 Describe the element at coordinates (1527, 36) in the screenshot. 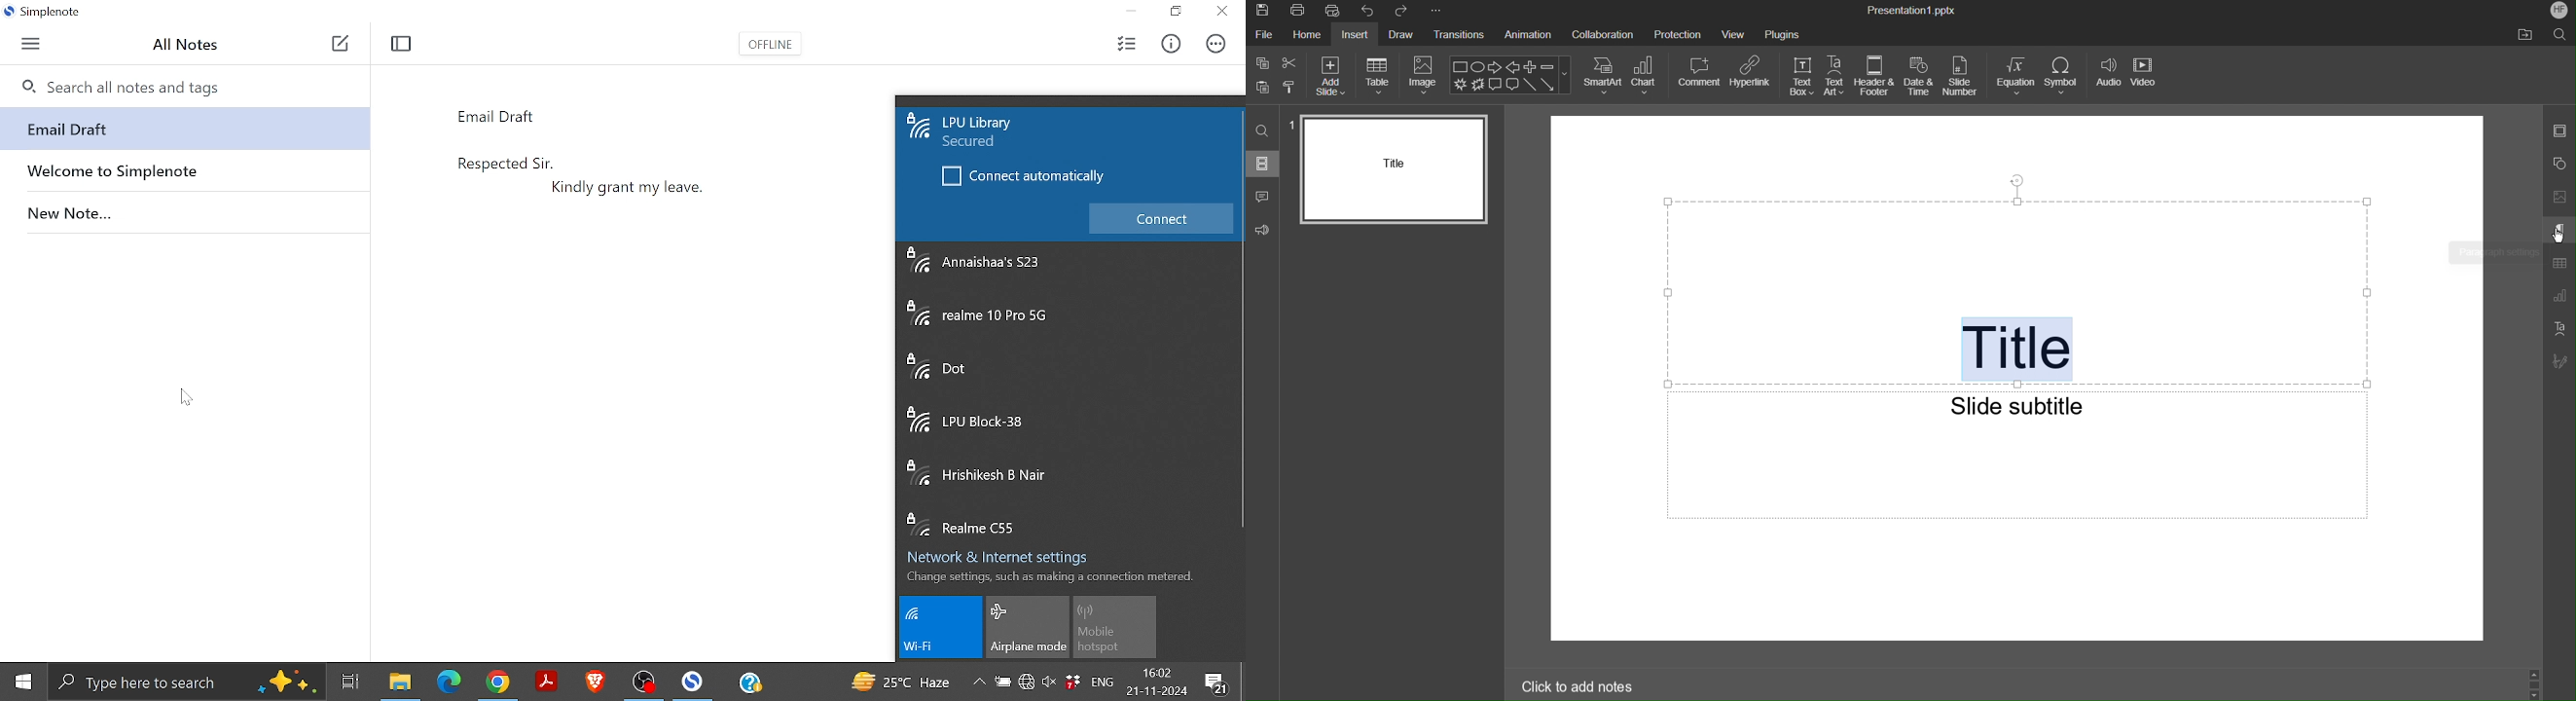

I see `Animation` at that location.